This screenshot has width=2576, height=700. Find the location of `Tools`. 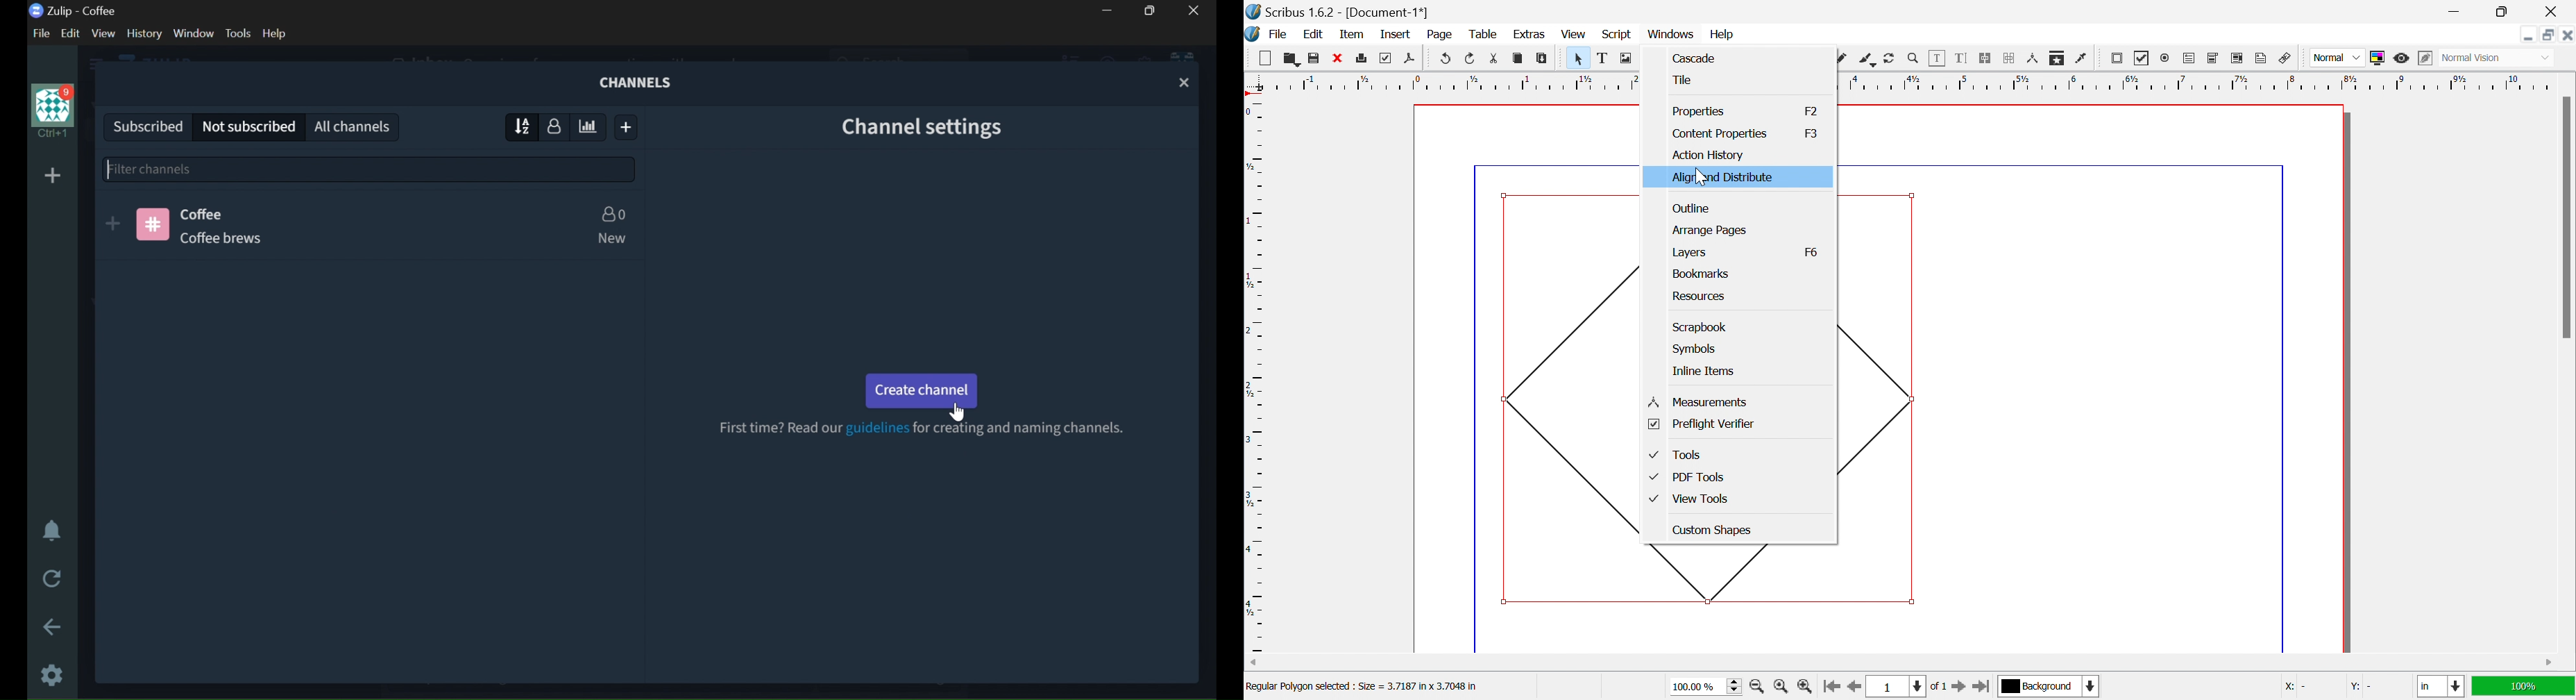

Tools is located at coordinates (1676, 455).